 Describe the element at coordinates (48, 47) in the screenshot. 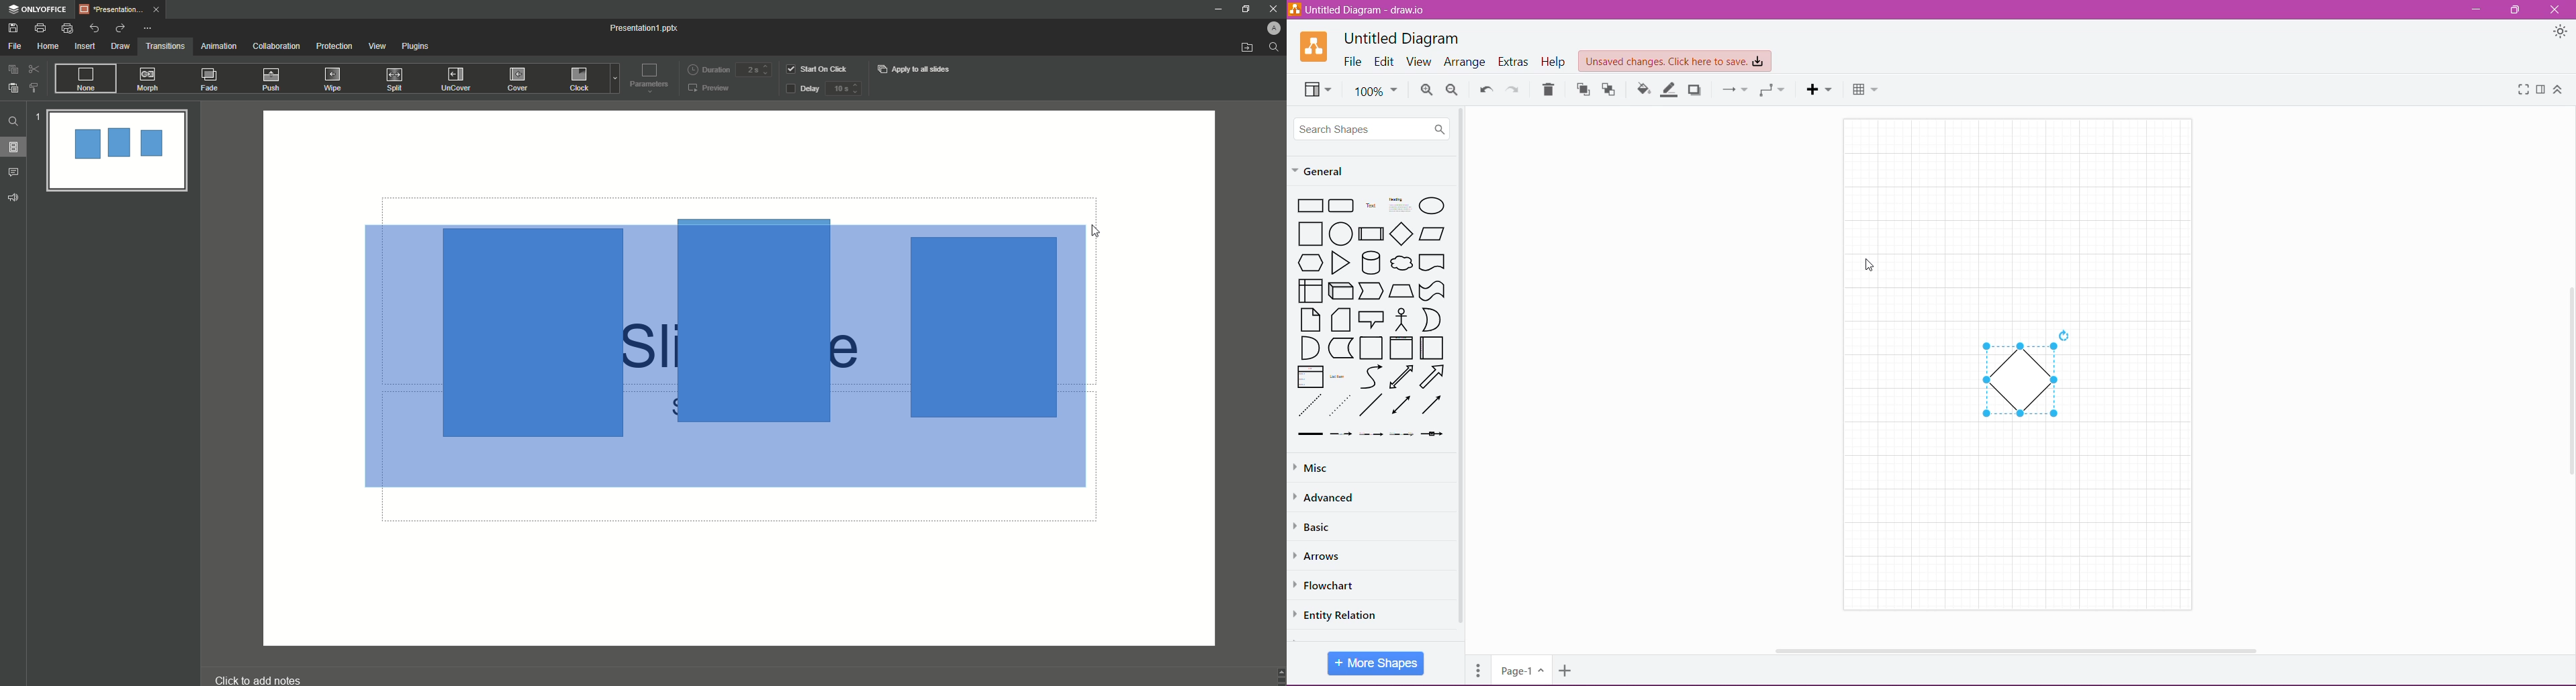

I see `Home` at that location.